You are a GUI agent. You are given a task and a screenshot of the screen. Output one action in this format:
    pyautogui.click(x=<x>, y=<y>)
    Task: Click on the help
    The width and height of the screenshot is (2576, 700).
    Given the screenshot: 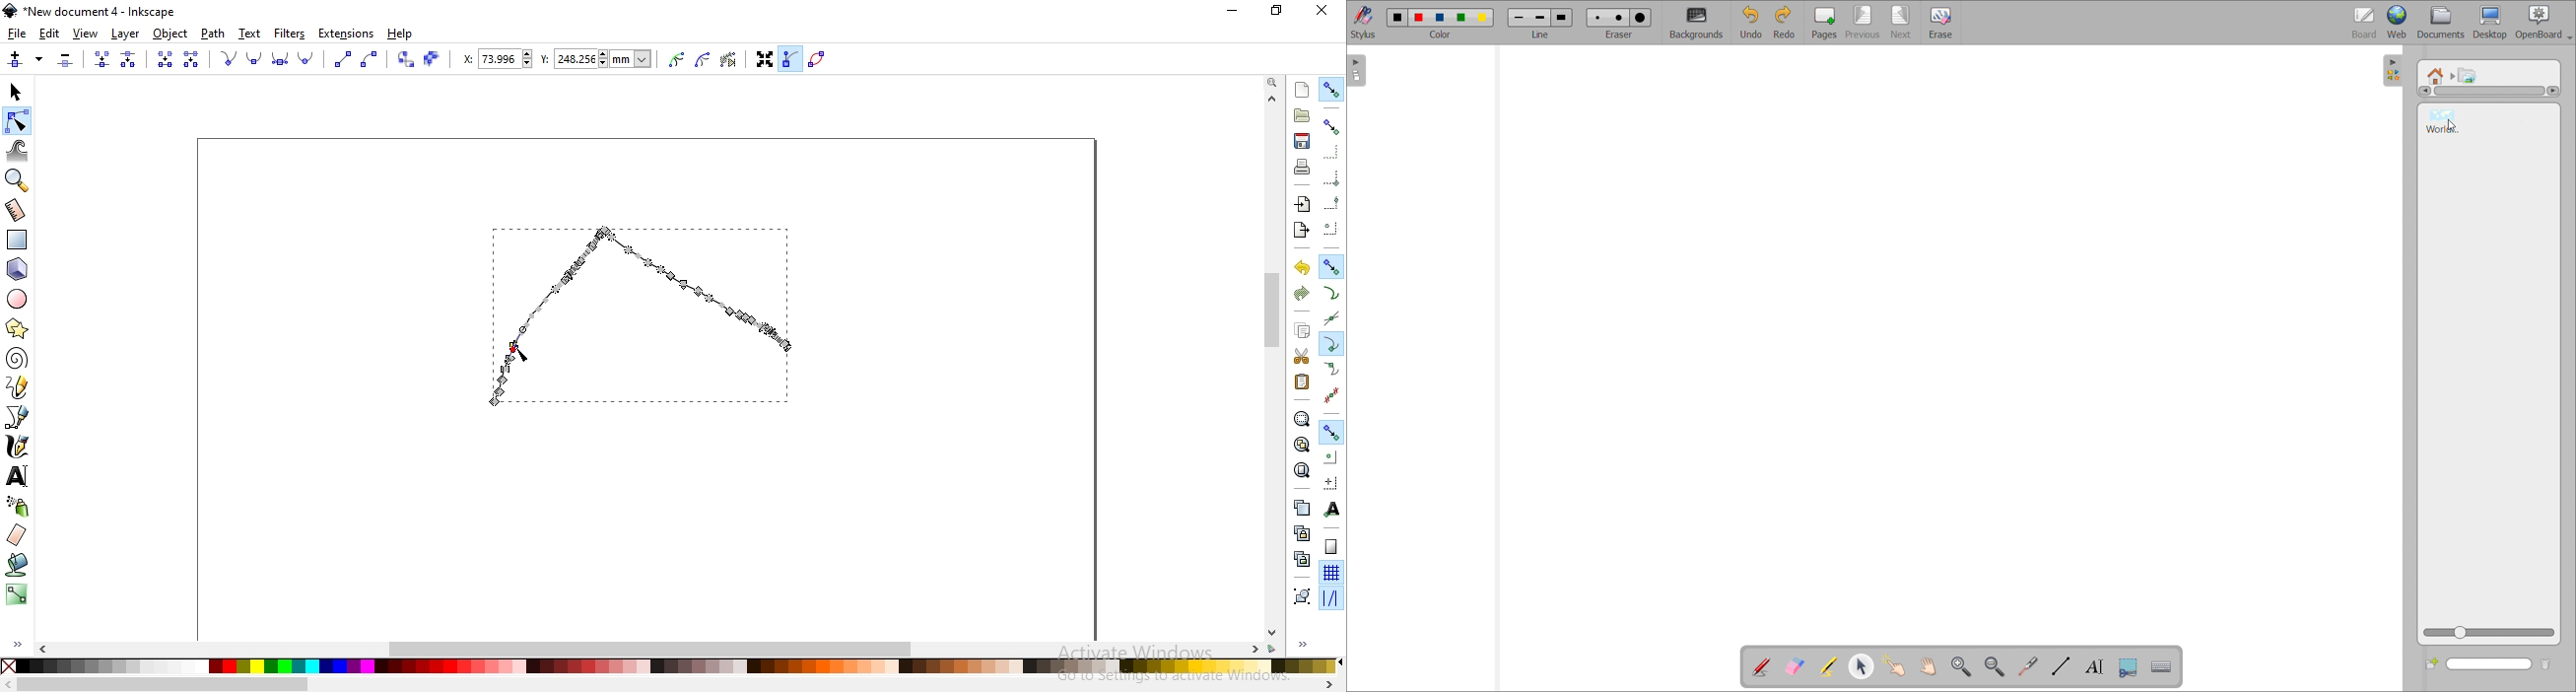 What is the action you would take?
    pyautogui.click(x=400, y=35)
    